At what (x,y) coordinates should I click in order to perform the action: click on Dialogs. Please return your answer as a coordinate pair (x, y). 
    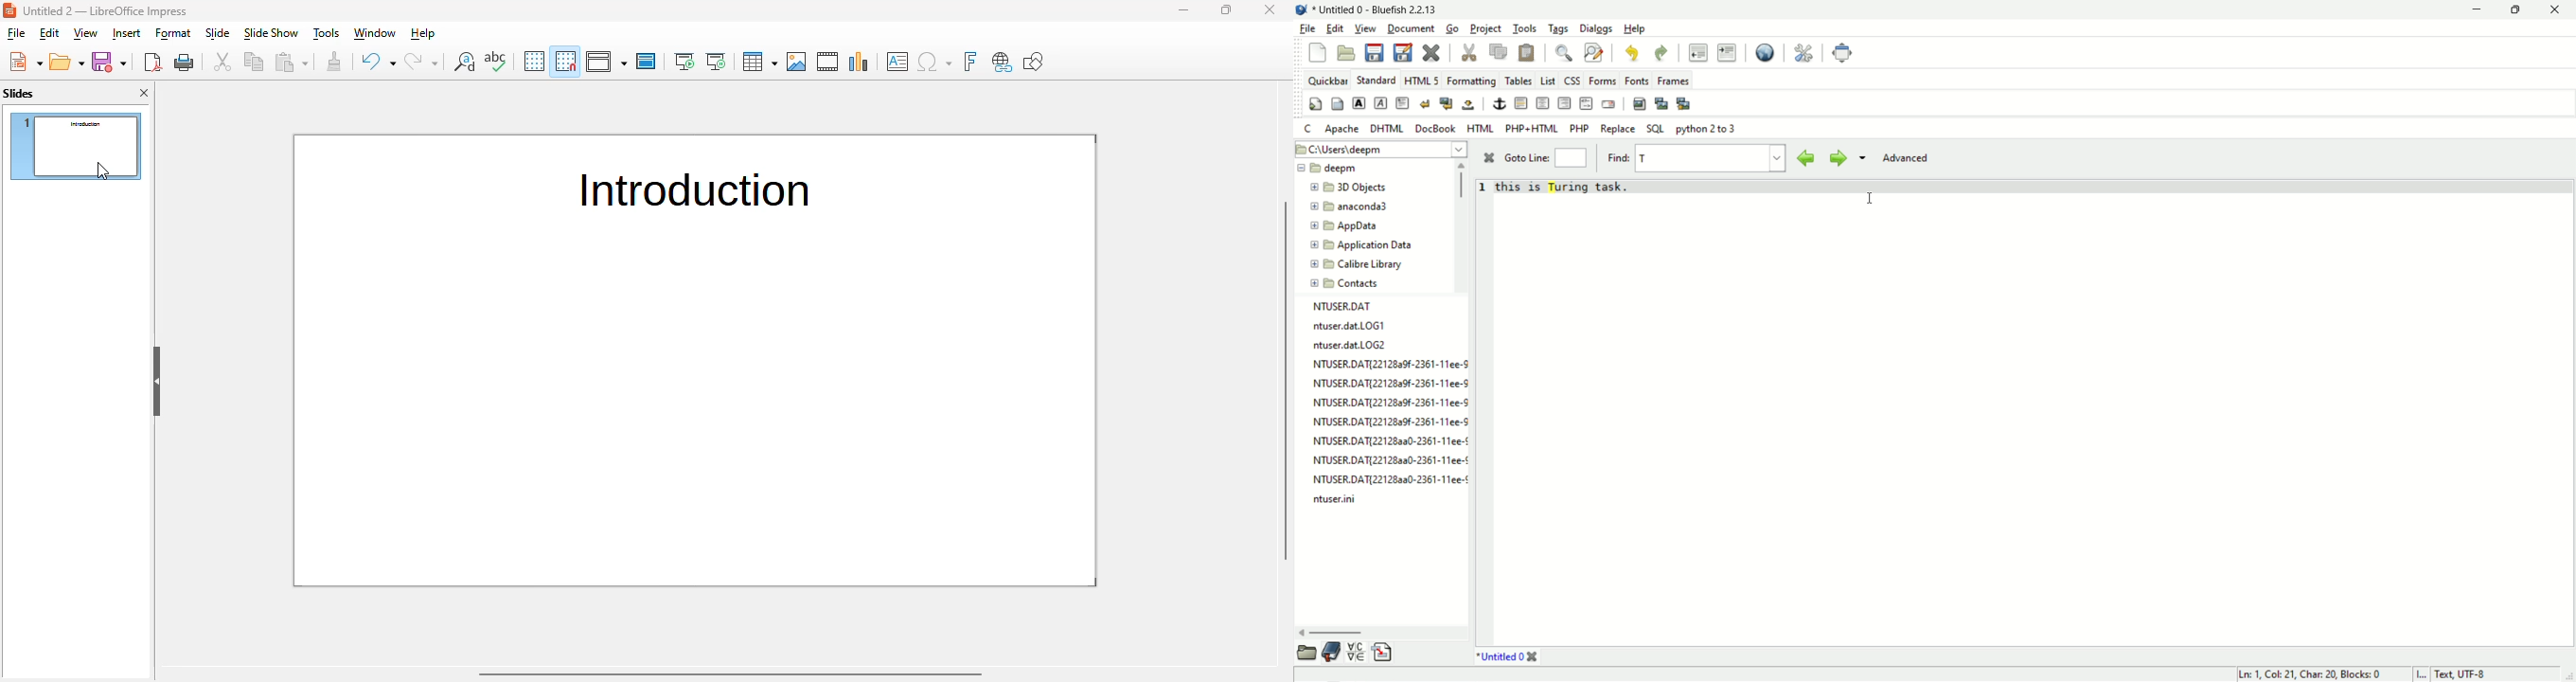
    Looking at the image, I should click on (1596, 28).